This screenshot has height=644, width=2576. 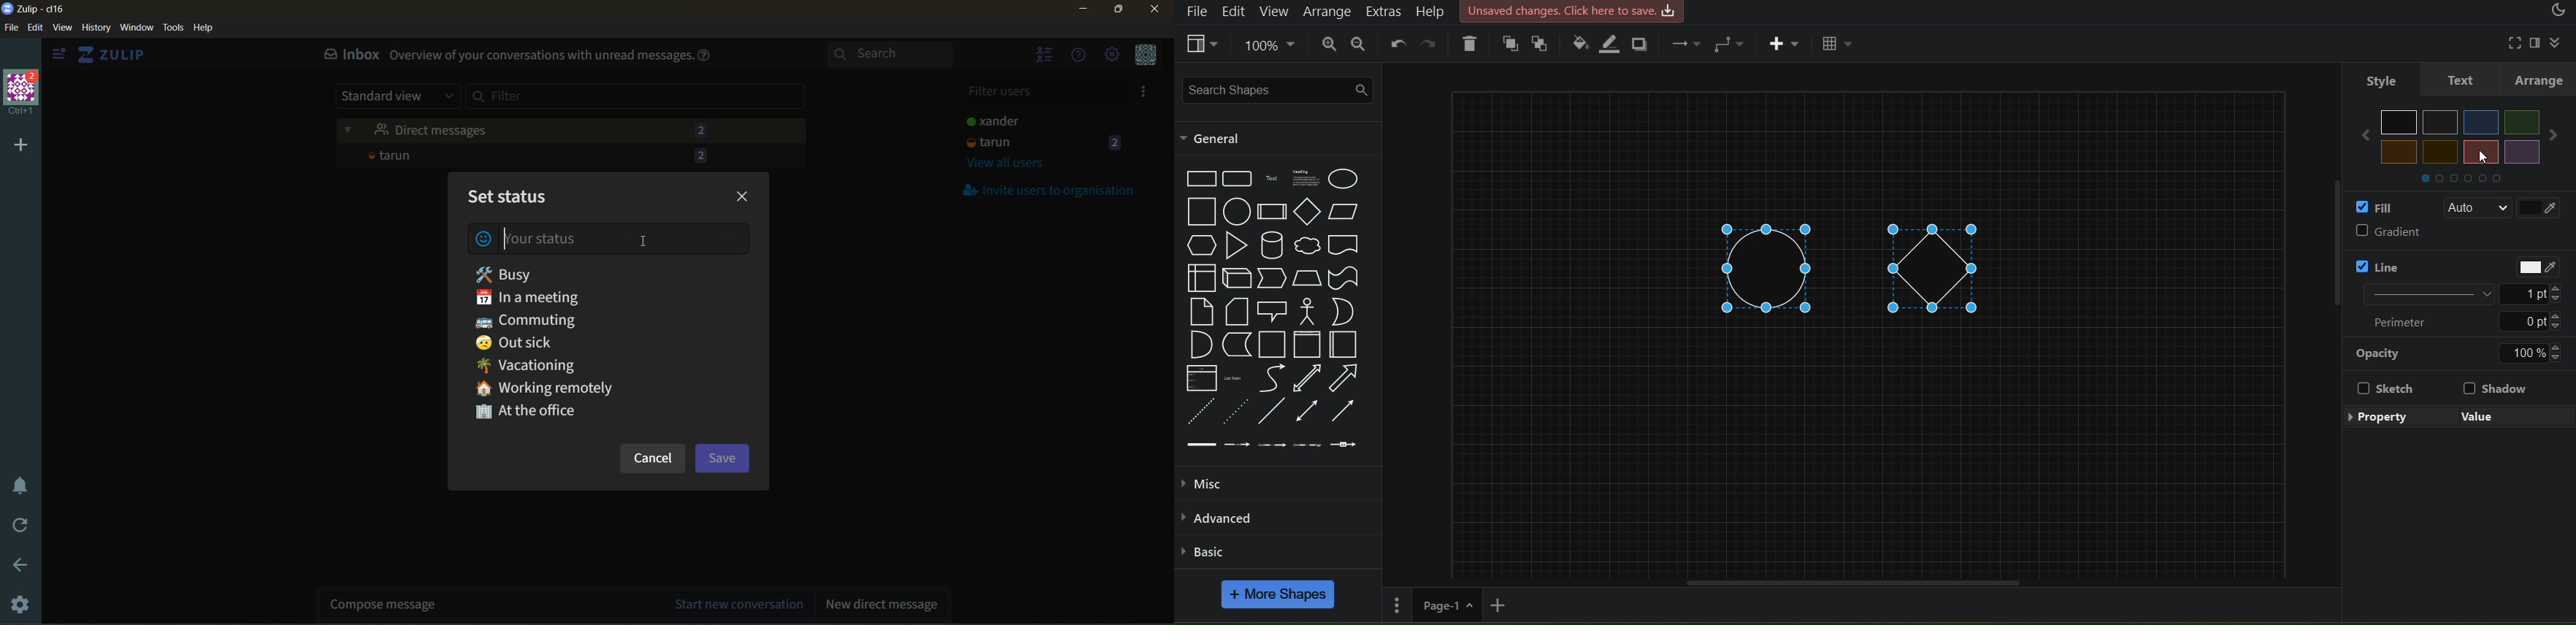 I want to click on enable do not disturb, so click(x=18, y=490).